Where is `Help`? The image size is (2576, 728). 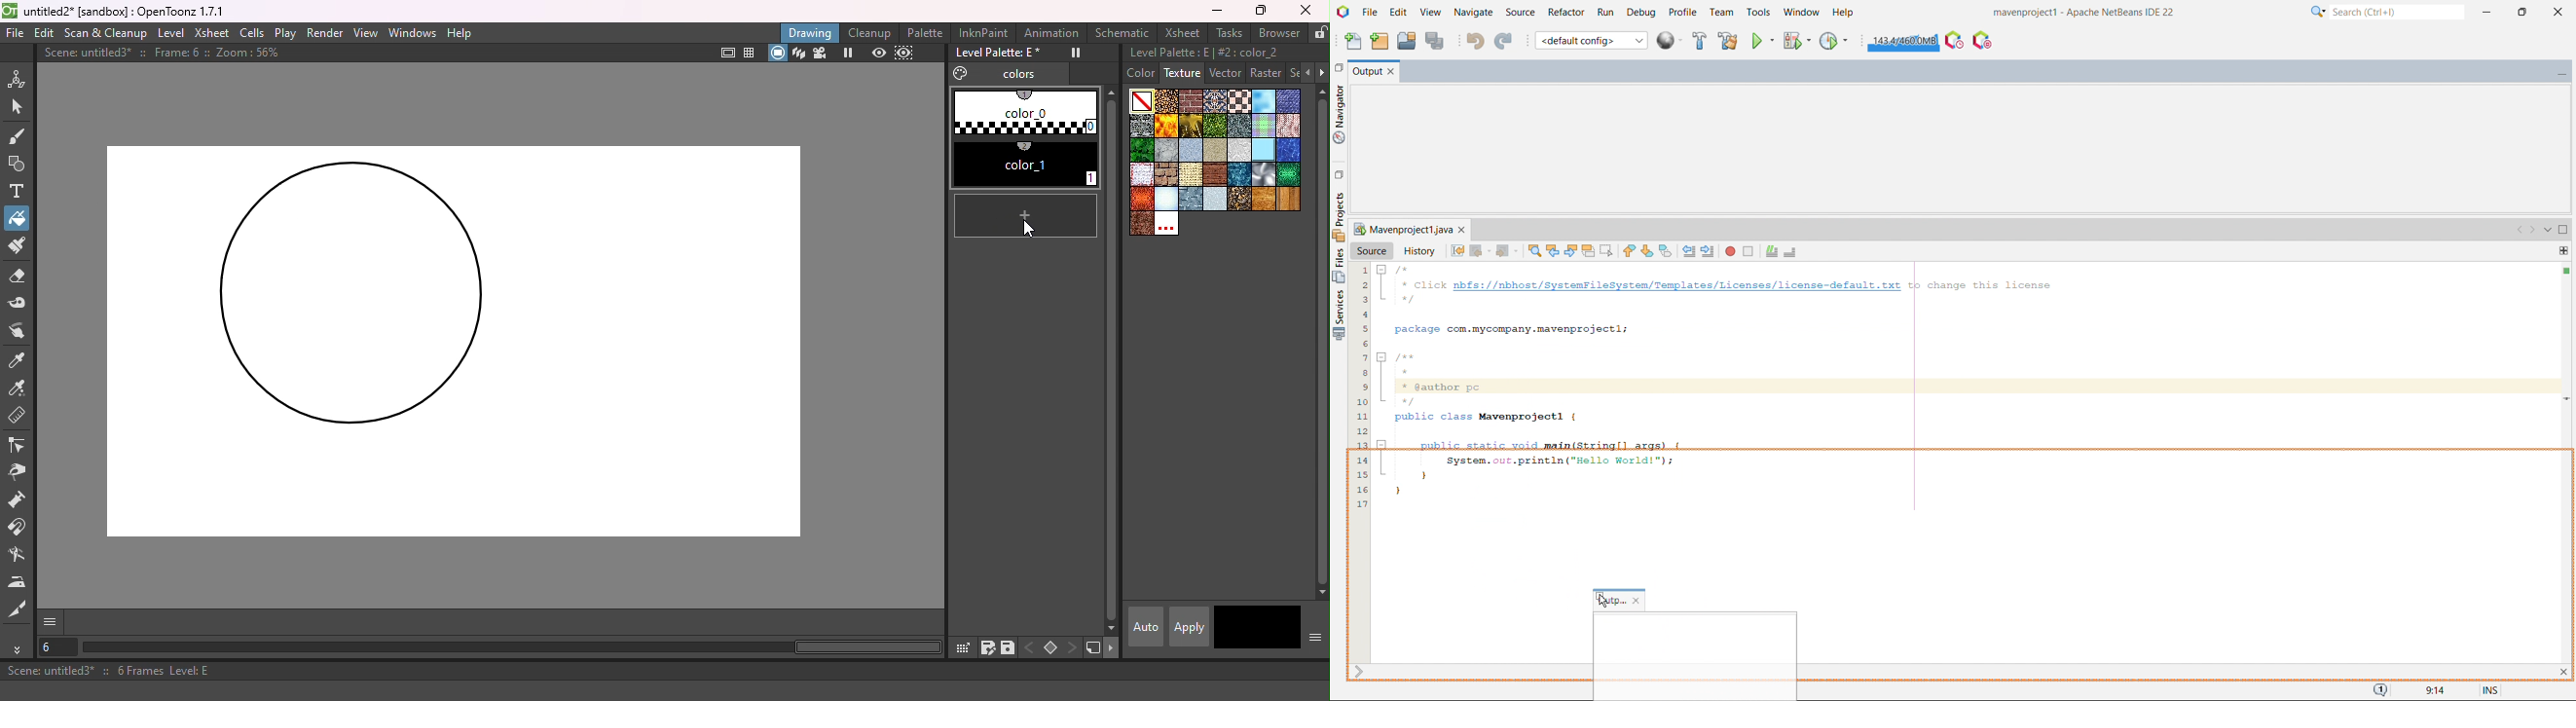 Help is located at coordinates (460, 33).